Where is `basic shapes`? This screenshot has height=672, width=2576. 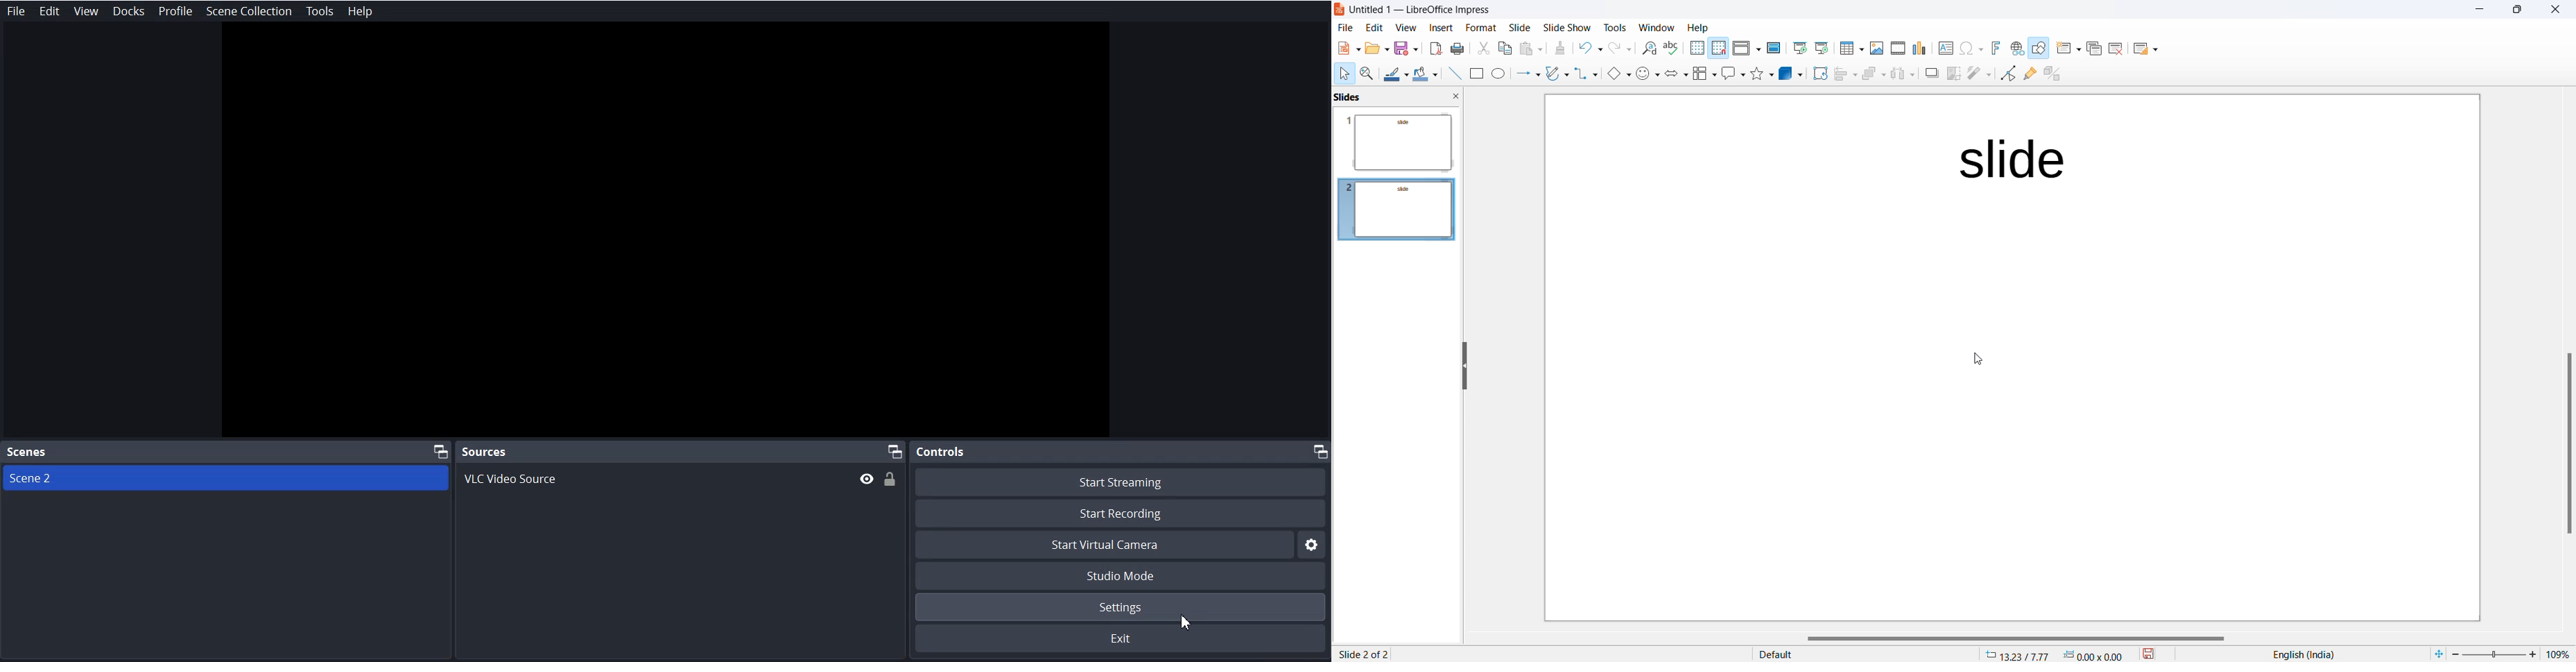 basic shapes is located at coordinates (1615, 73).